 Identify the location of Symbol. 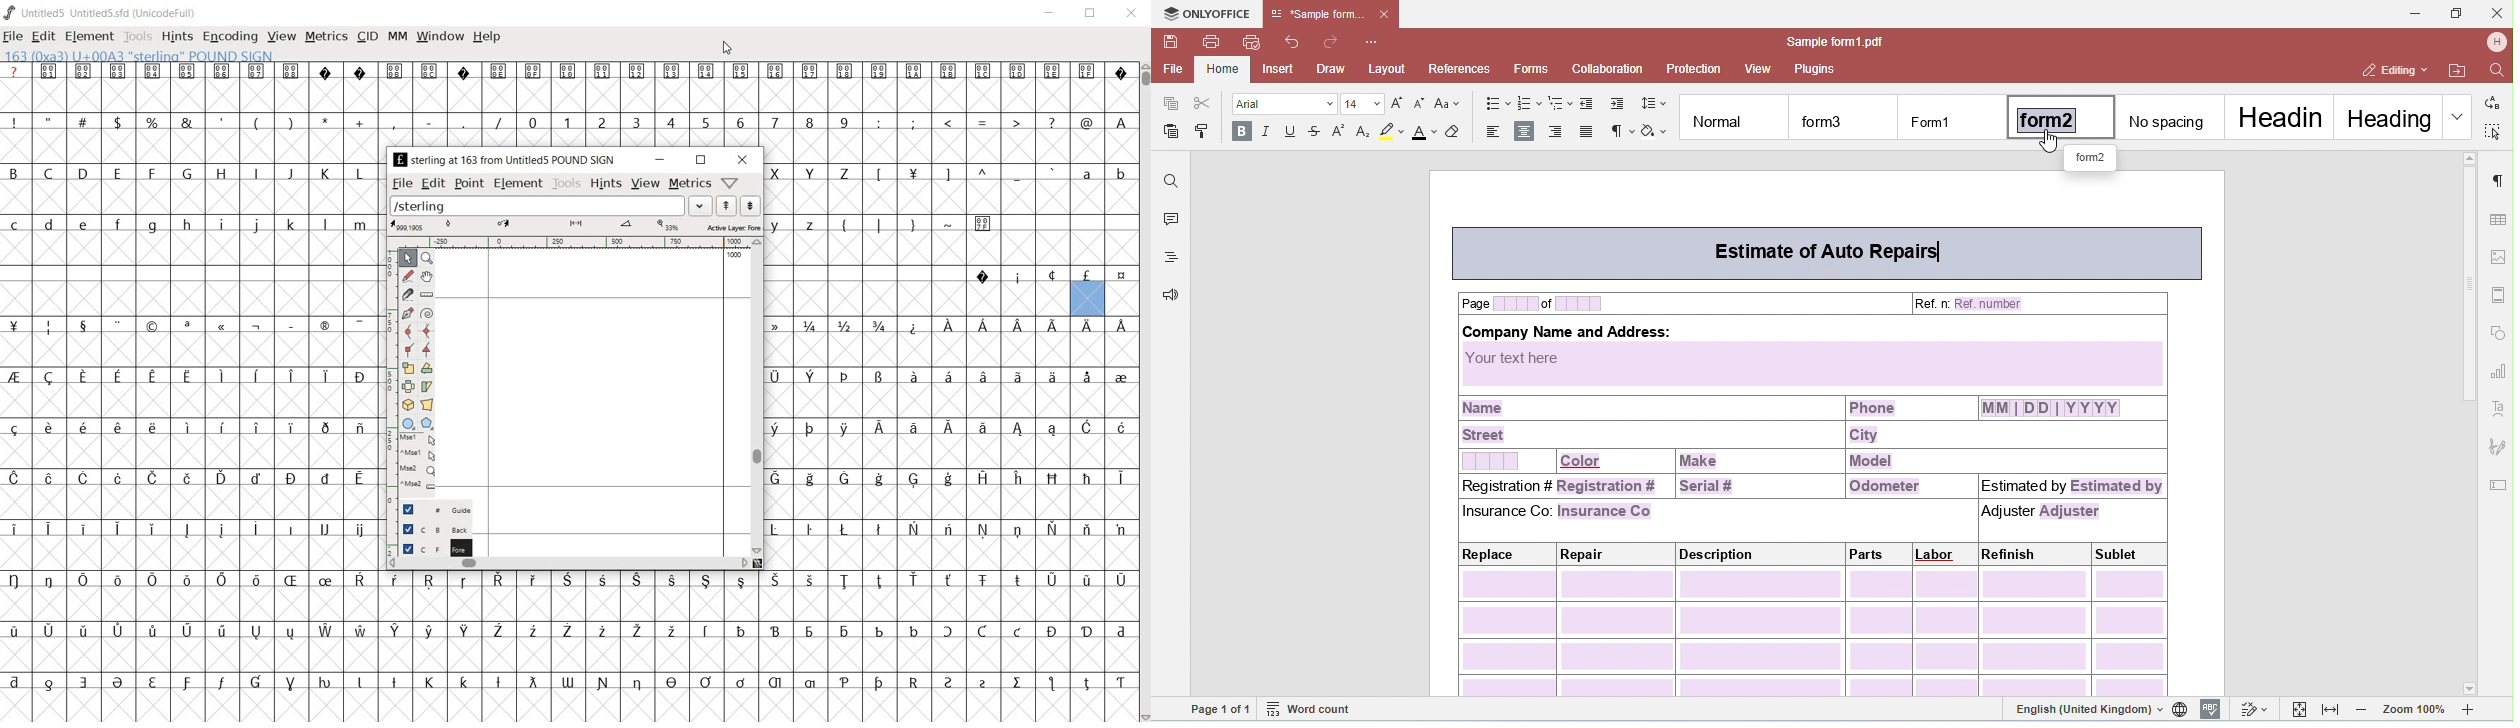
(707, 632).